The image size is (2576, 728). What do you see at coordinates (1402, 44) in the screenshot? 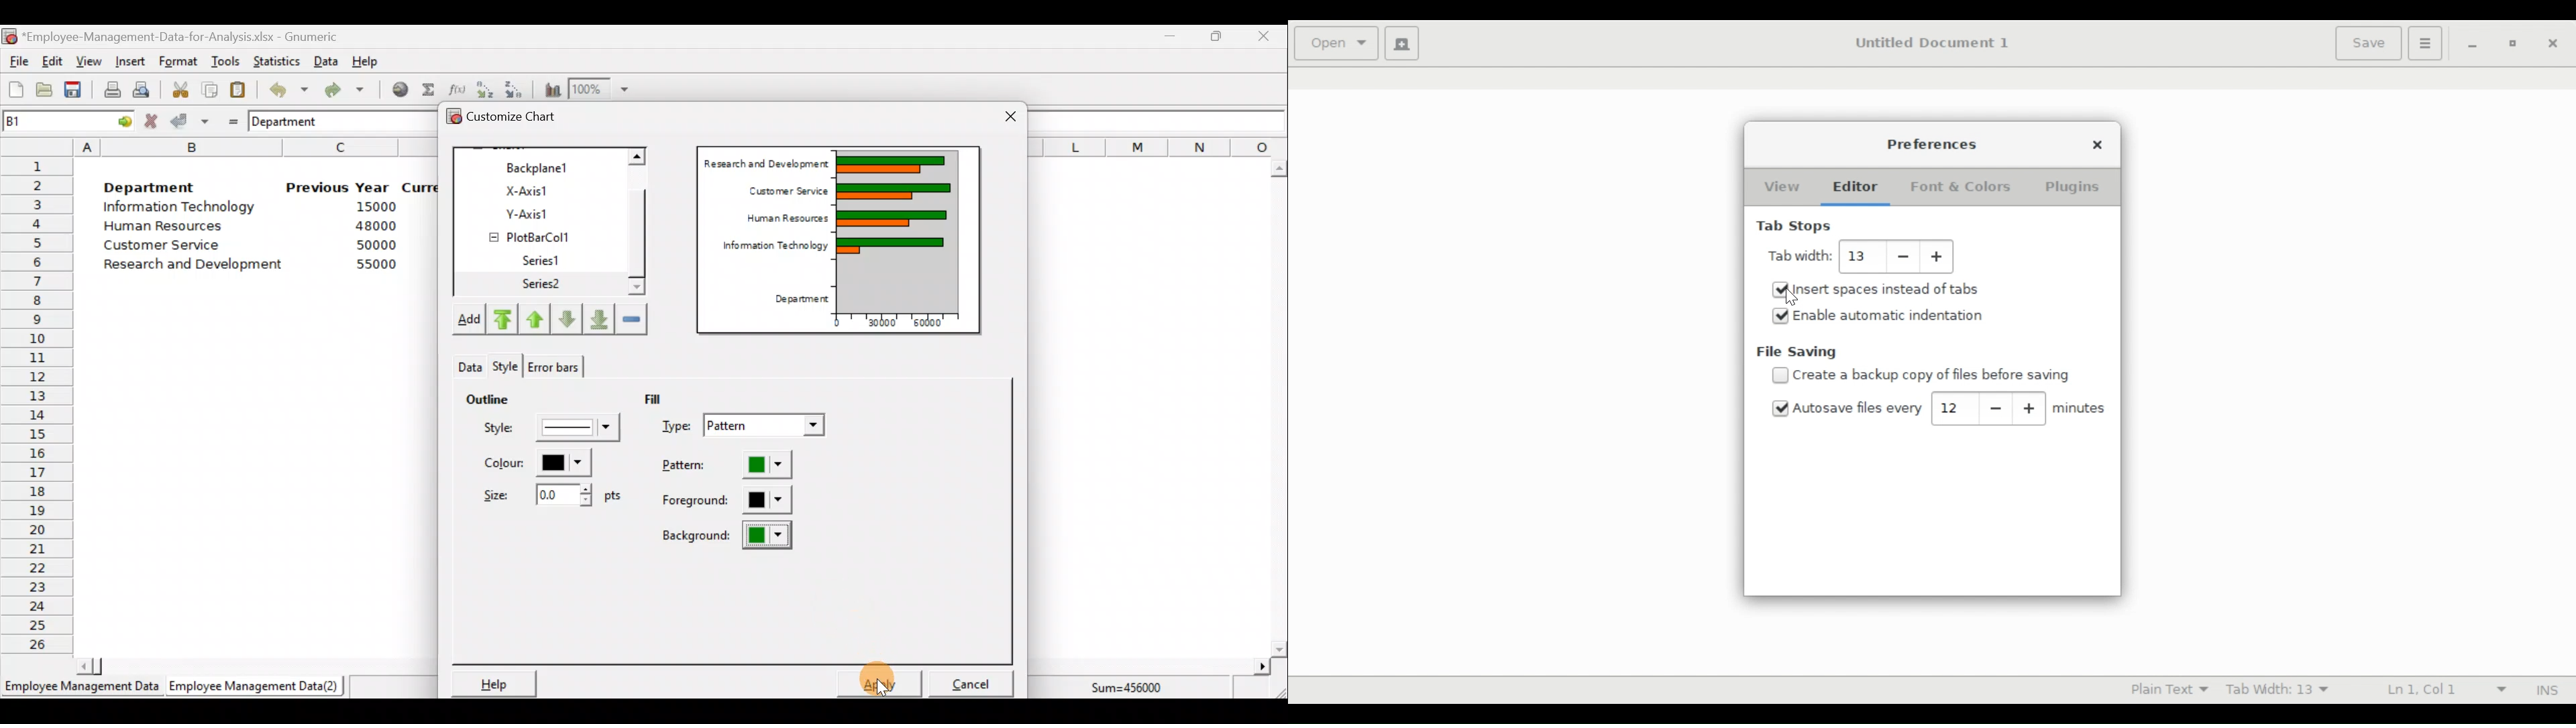
I see `Create new document` at bounding box center [1402, 44].